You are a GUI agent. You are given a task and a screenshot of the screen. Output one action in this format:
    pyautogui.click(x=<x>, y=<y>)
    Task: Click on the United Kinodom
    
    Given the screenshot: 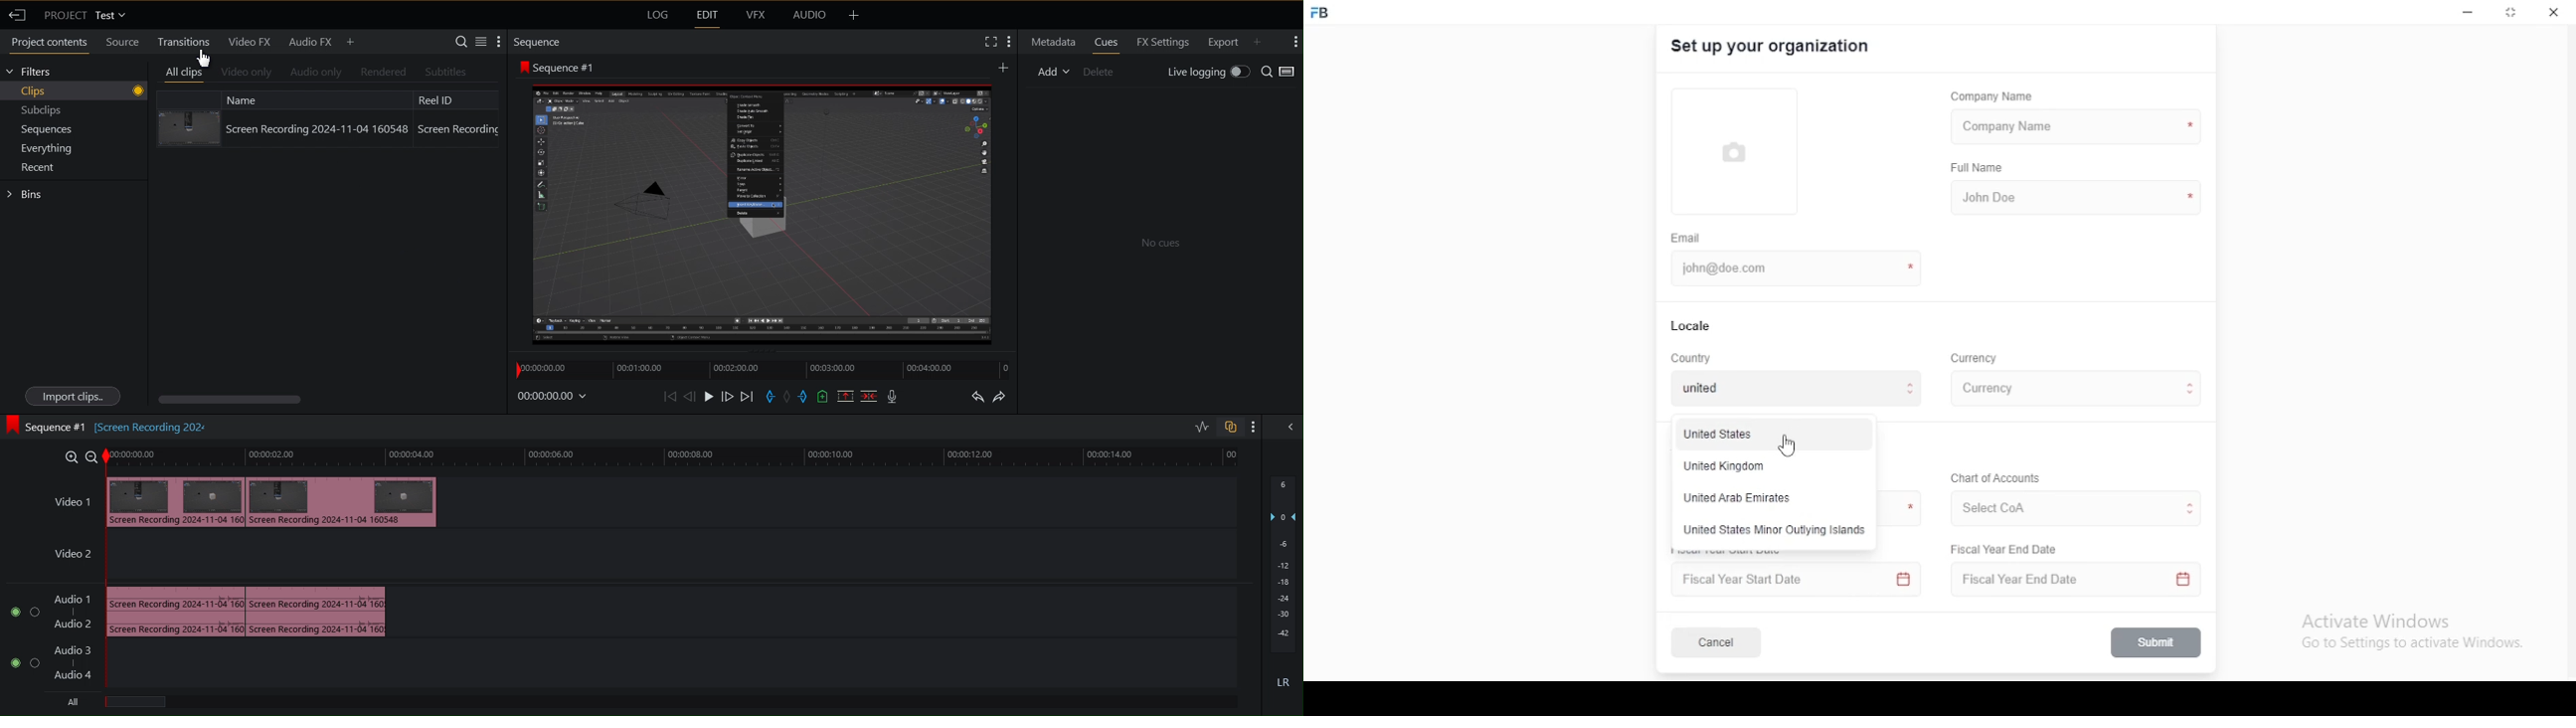 What is the action you would take?
    pyautogui.click(x=1725, y=468)
    